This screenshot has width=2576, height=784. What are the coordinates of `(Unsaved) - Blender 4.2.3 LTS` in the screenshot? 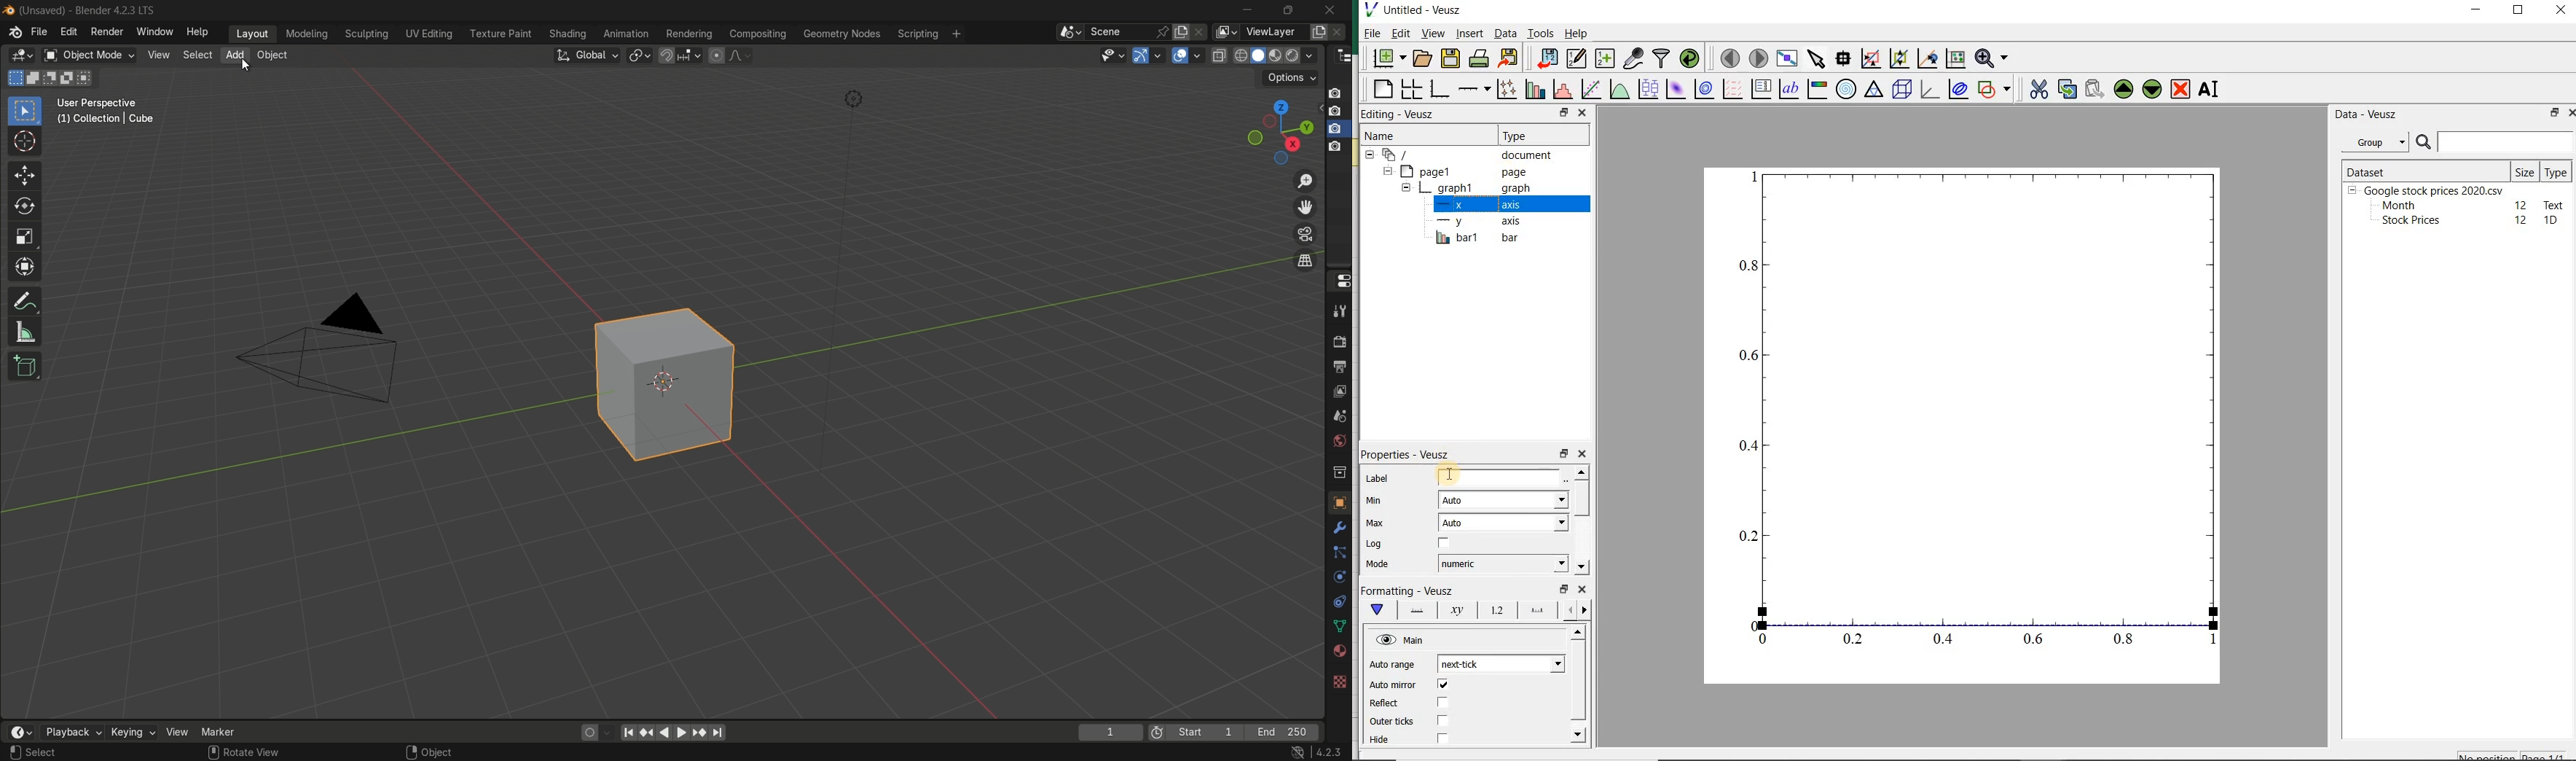 It's located at (90, 11).